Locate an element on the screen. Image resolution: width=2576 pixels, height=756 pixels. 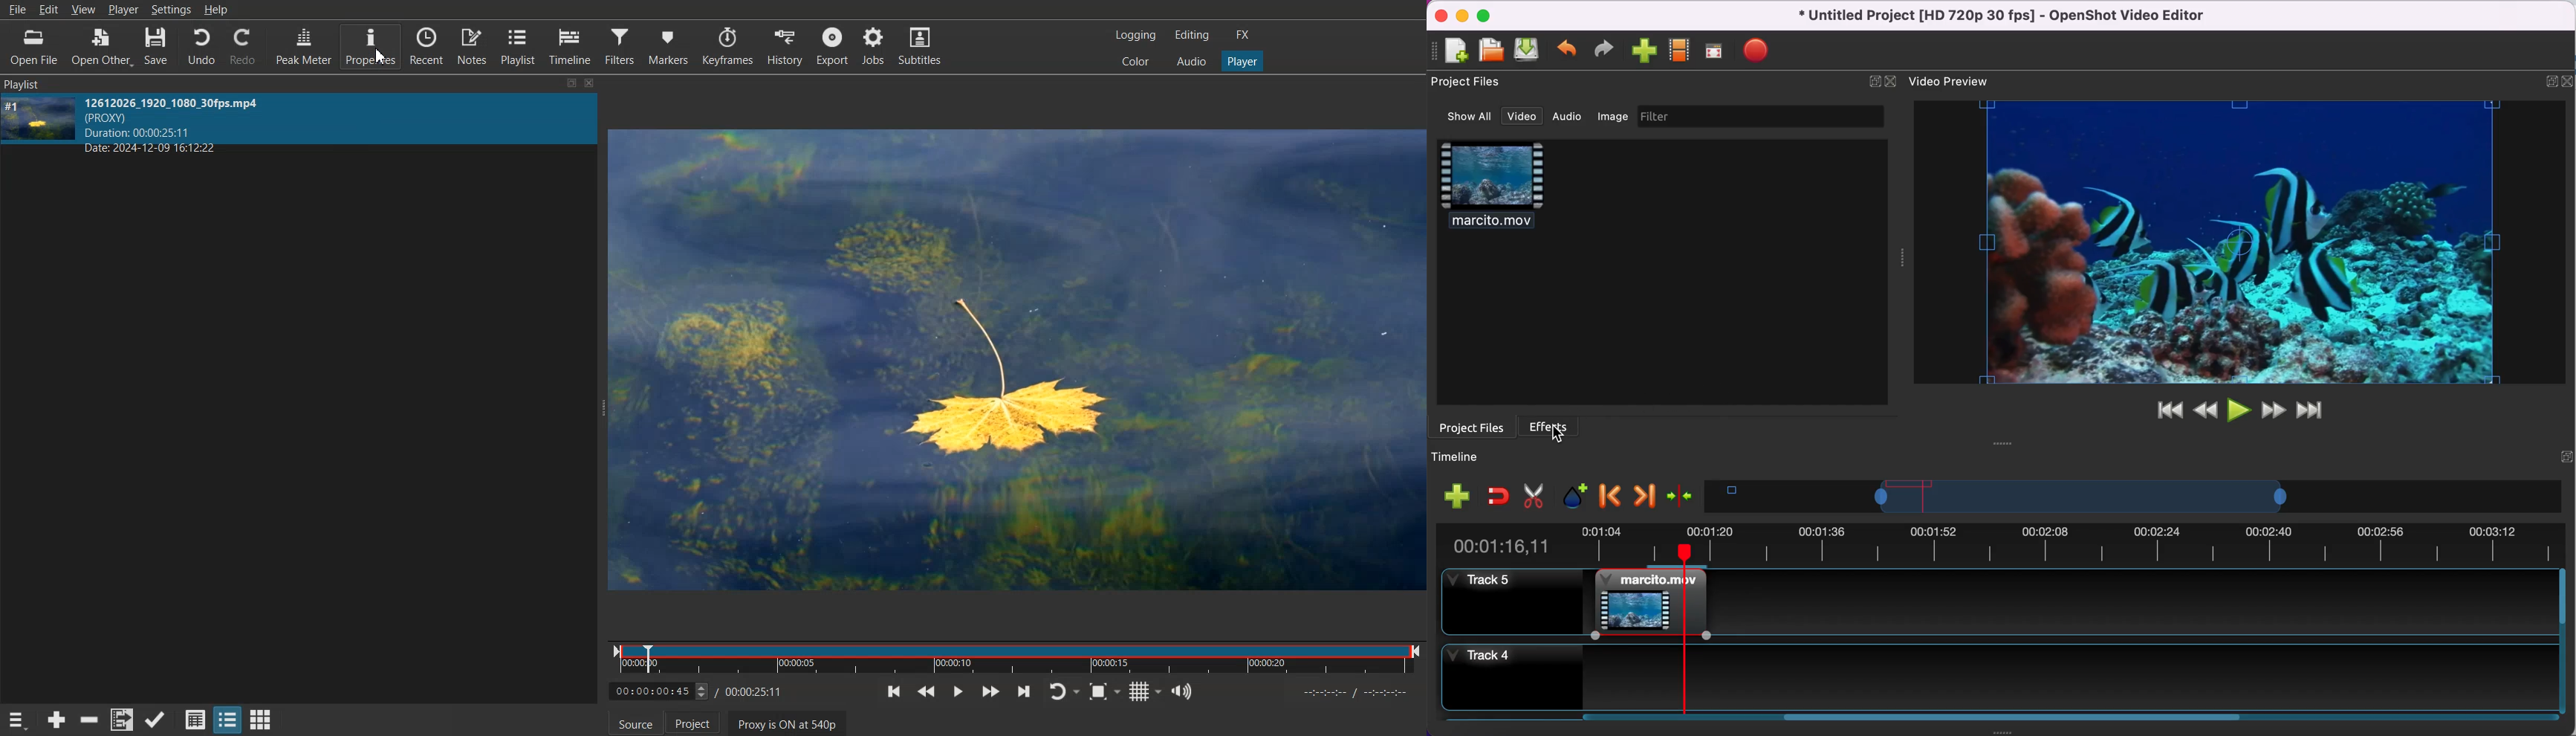
timeline is located at coordinates (1359, 694).